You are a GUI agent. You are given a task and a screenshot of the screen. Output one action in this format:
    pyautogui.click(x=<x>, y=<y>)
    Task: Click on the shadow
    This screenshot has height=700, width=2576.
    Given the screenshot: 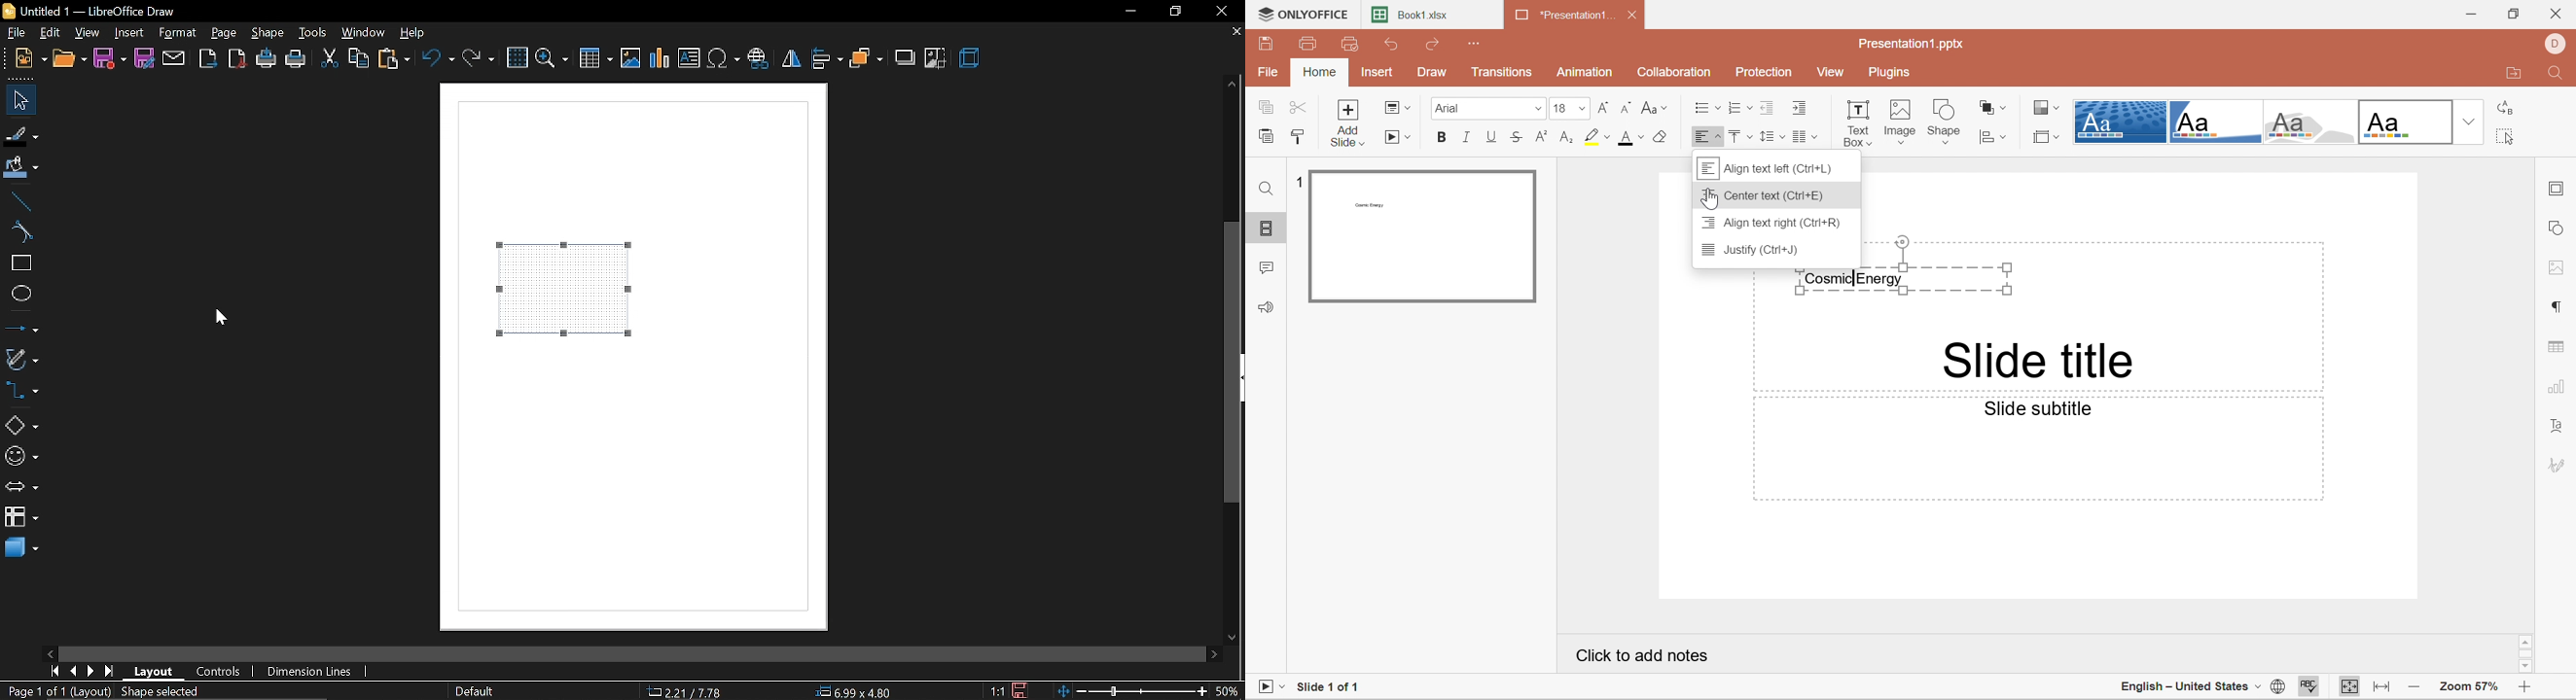 What is the action you would take?
    pyautogui.click(x=903, y=56)
    